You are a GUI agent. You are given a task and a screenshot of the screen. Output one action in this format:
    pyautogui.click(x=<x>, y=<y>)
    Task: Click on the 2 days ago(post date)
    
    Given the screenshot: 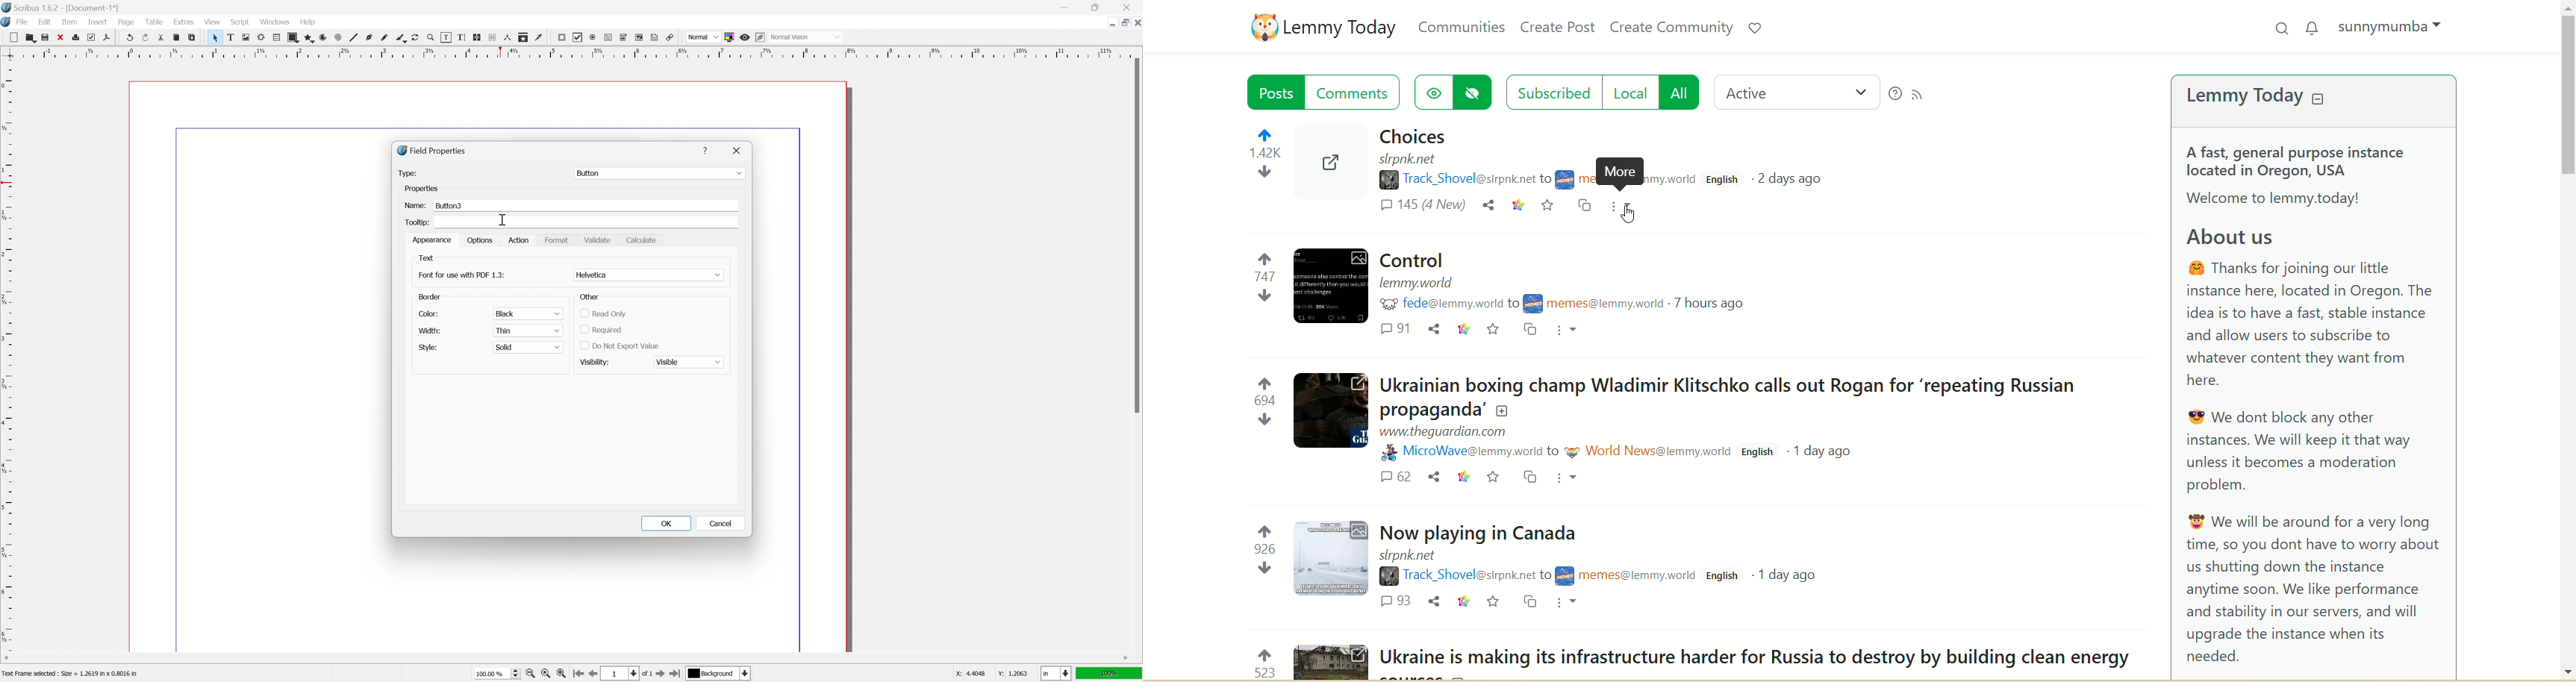 What is the action you would take?
    pyautogui.click(x=1797, y=182)
    